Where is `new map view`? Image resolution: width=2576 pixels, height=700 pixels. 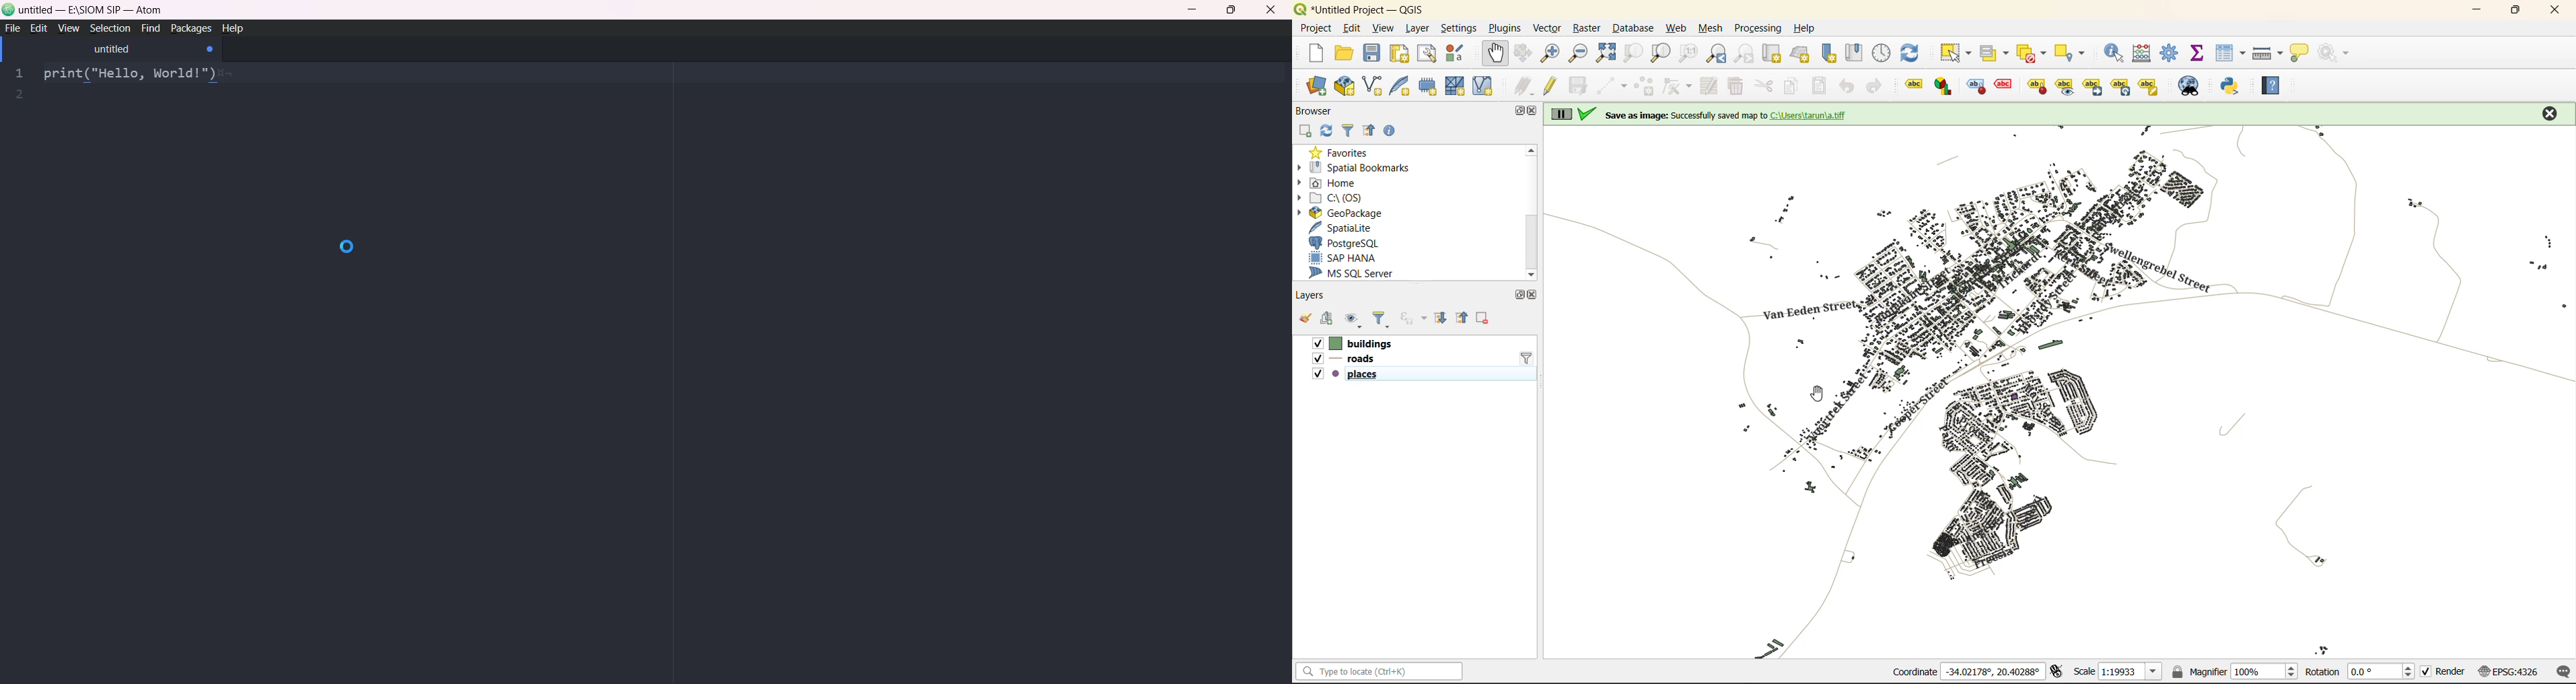
new map view is located at coordinates (1770, 53).